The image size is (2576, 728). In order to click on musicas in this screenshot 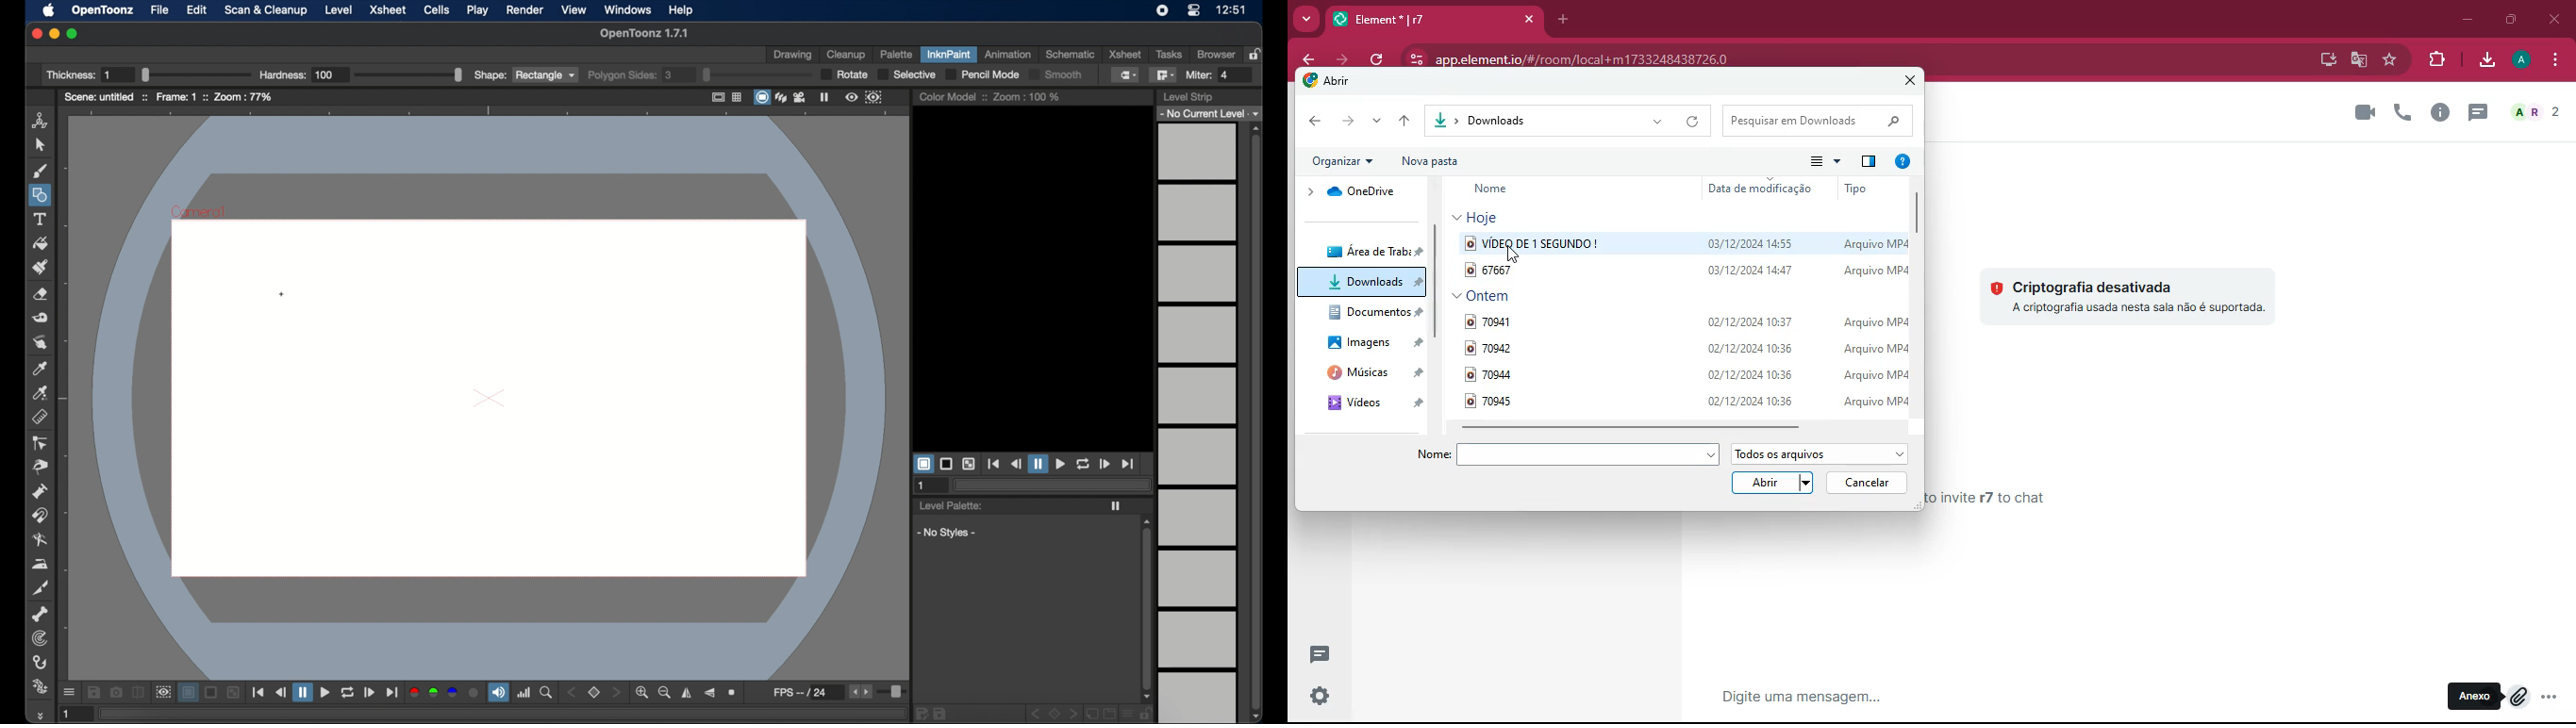, I will do `click(1374, 373)`.